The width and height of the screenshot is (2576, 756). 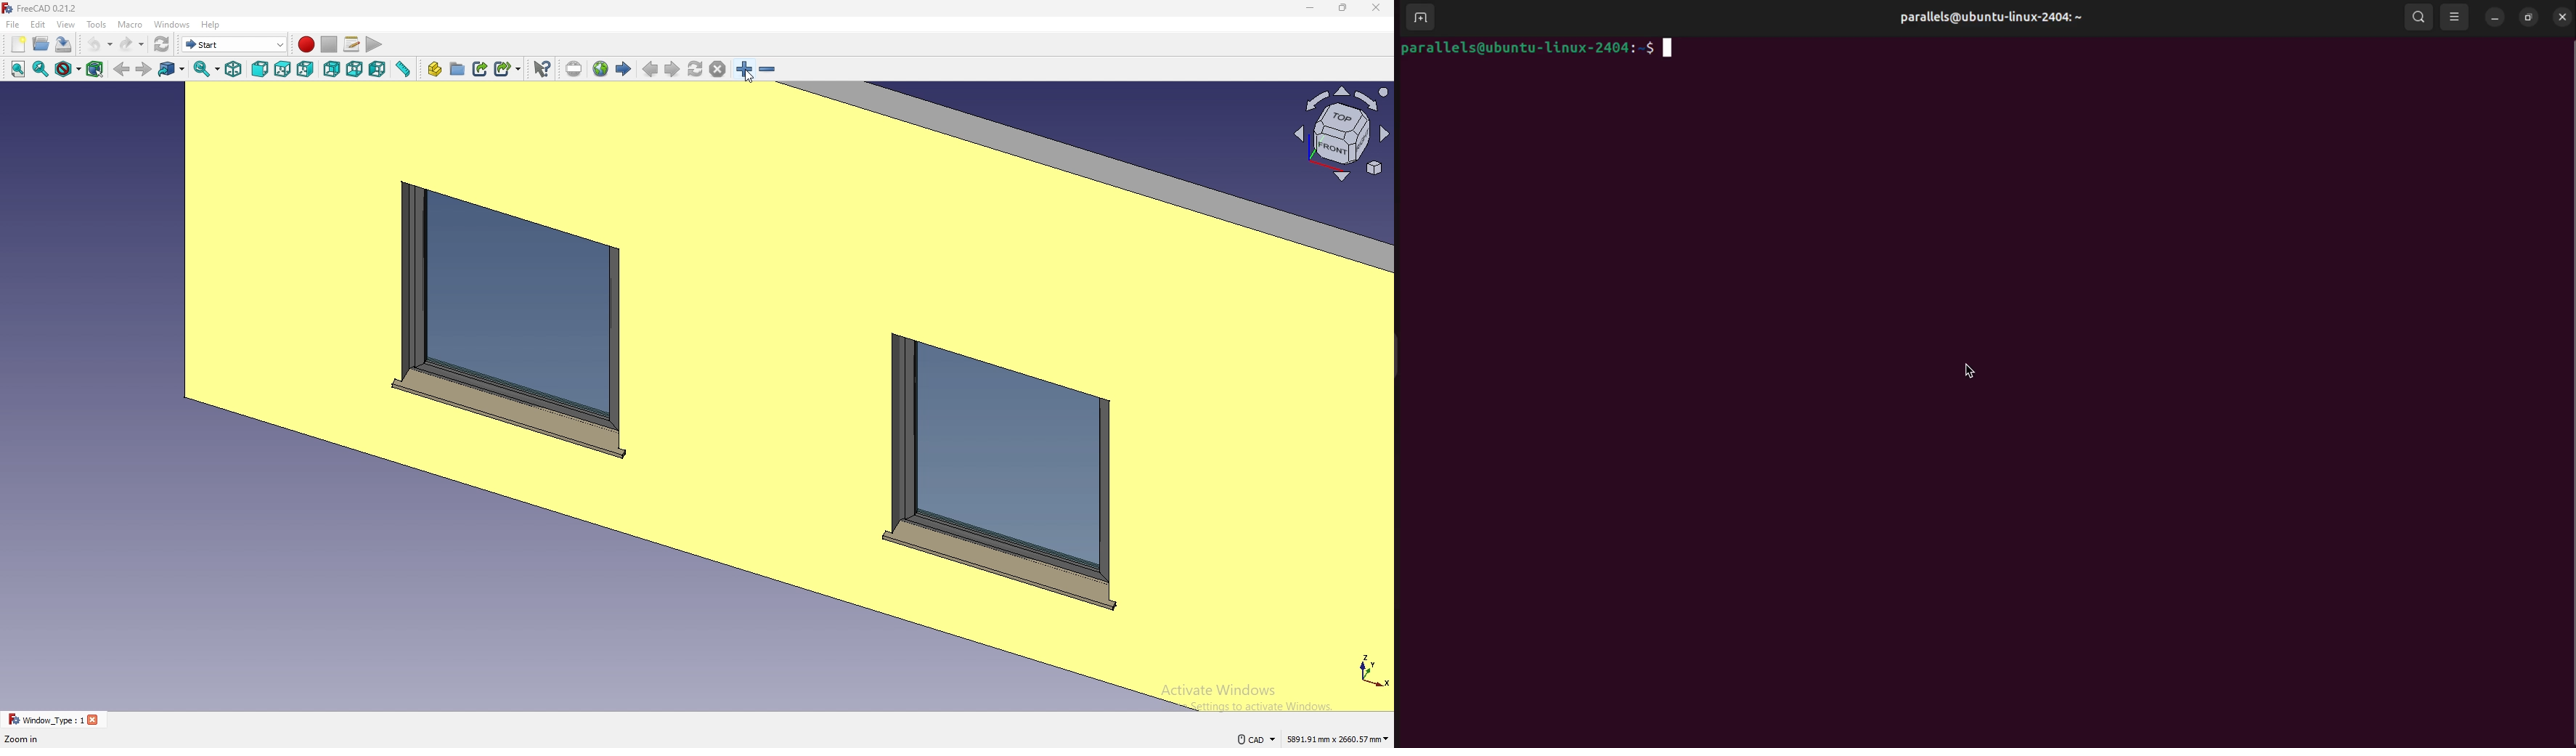 I want to click on go to link object, so click(x=171, y=68).